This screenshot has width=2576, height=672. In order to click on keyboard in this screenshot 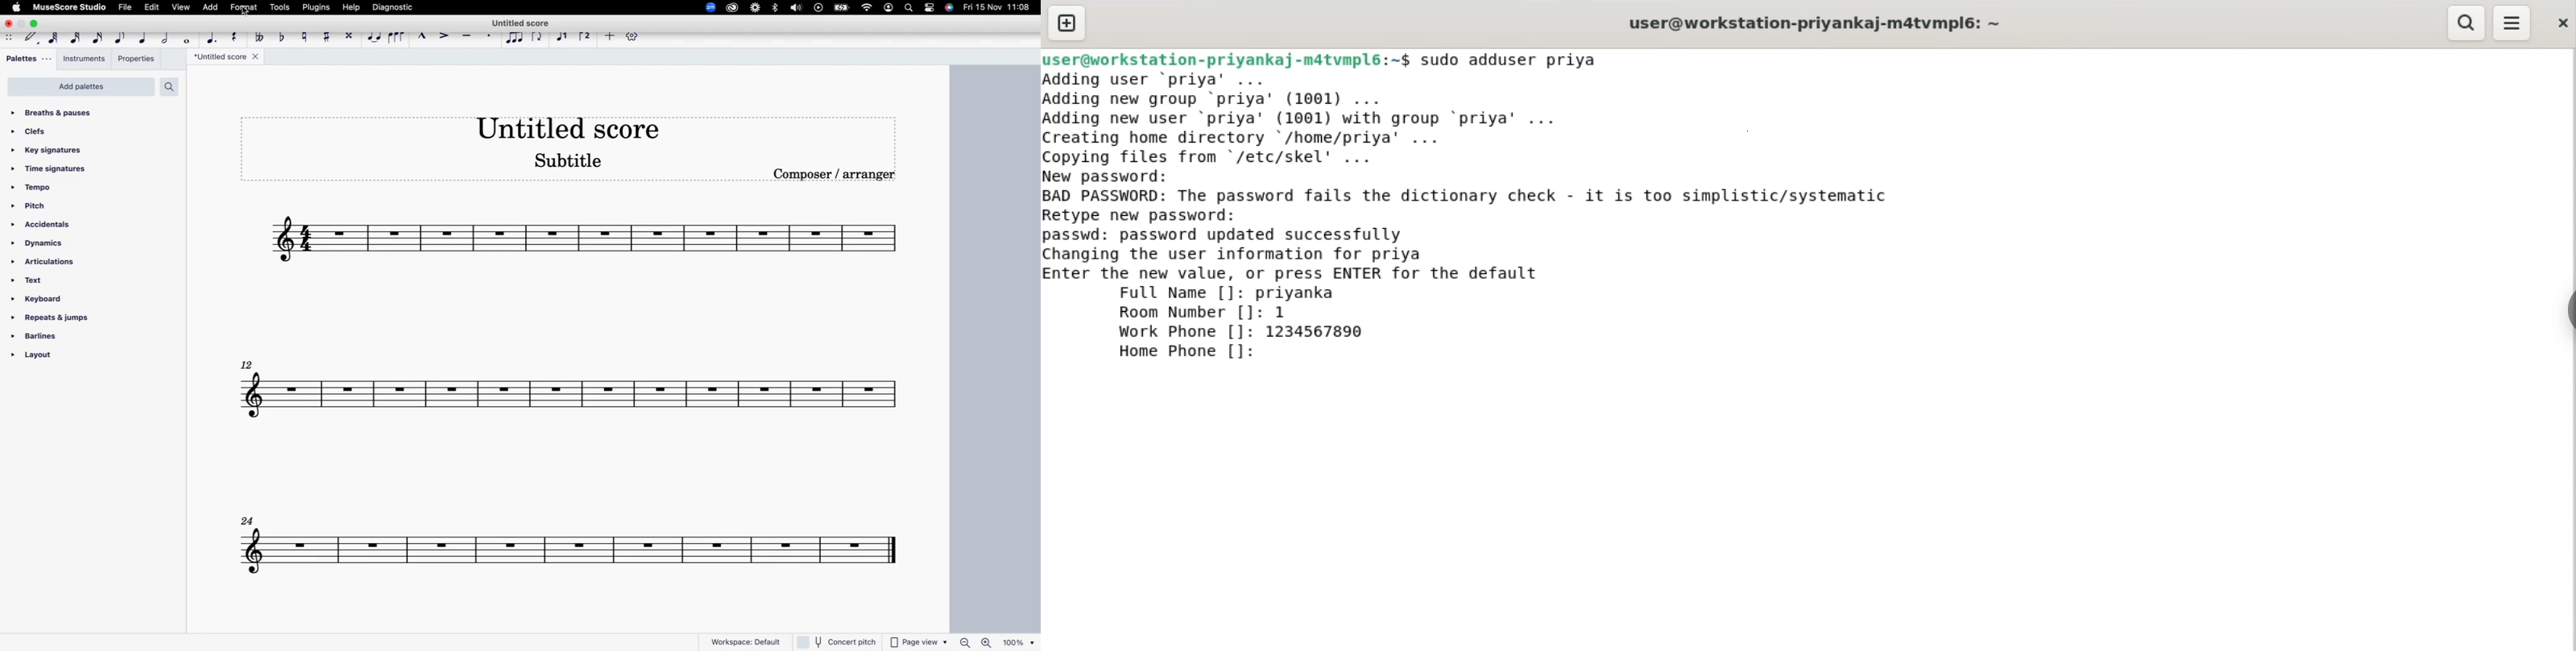, I will do `click(38, 299)`.